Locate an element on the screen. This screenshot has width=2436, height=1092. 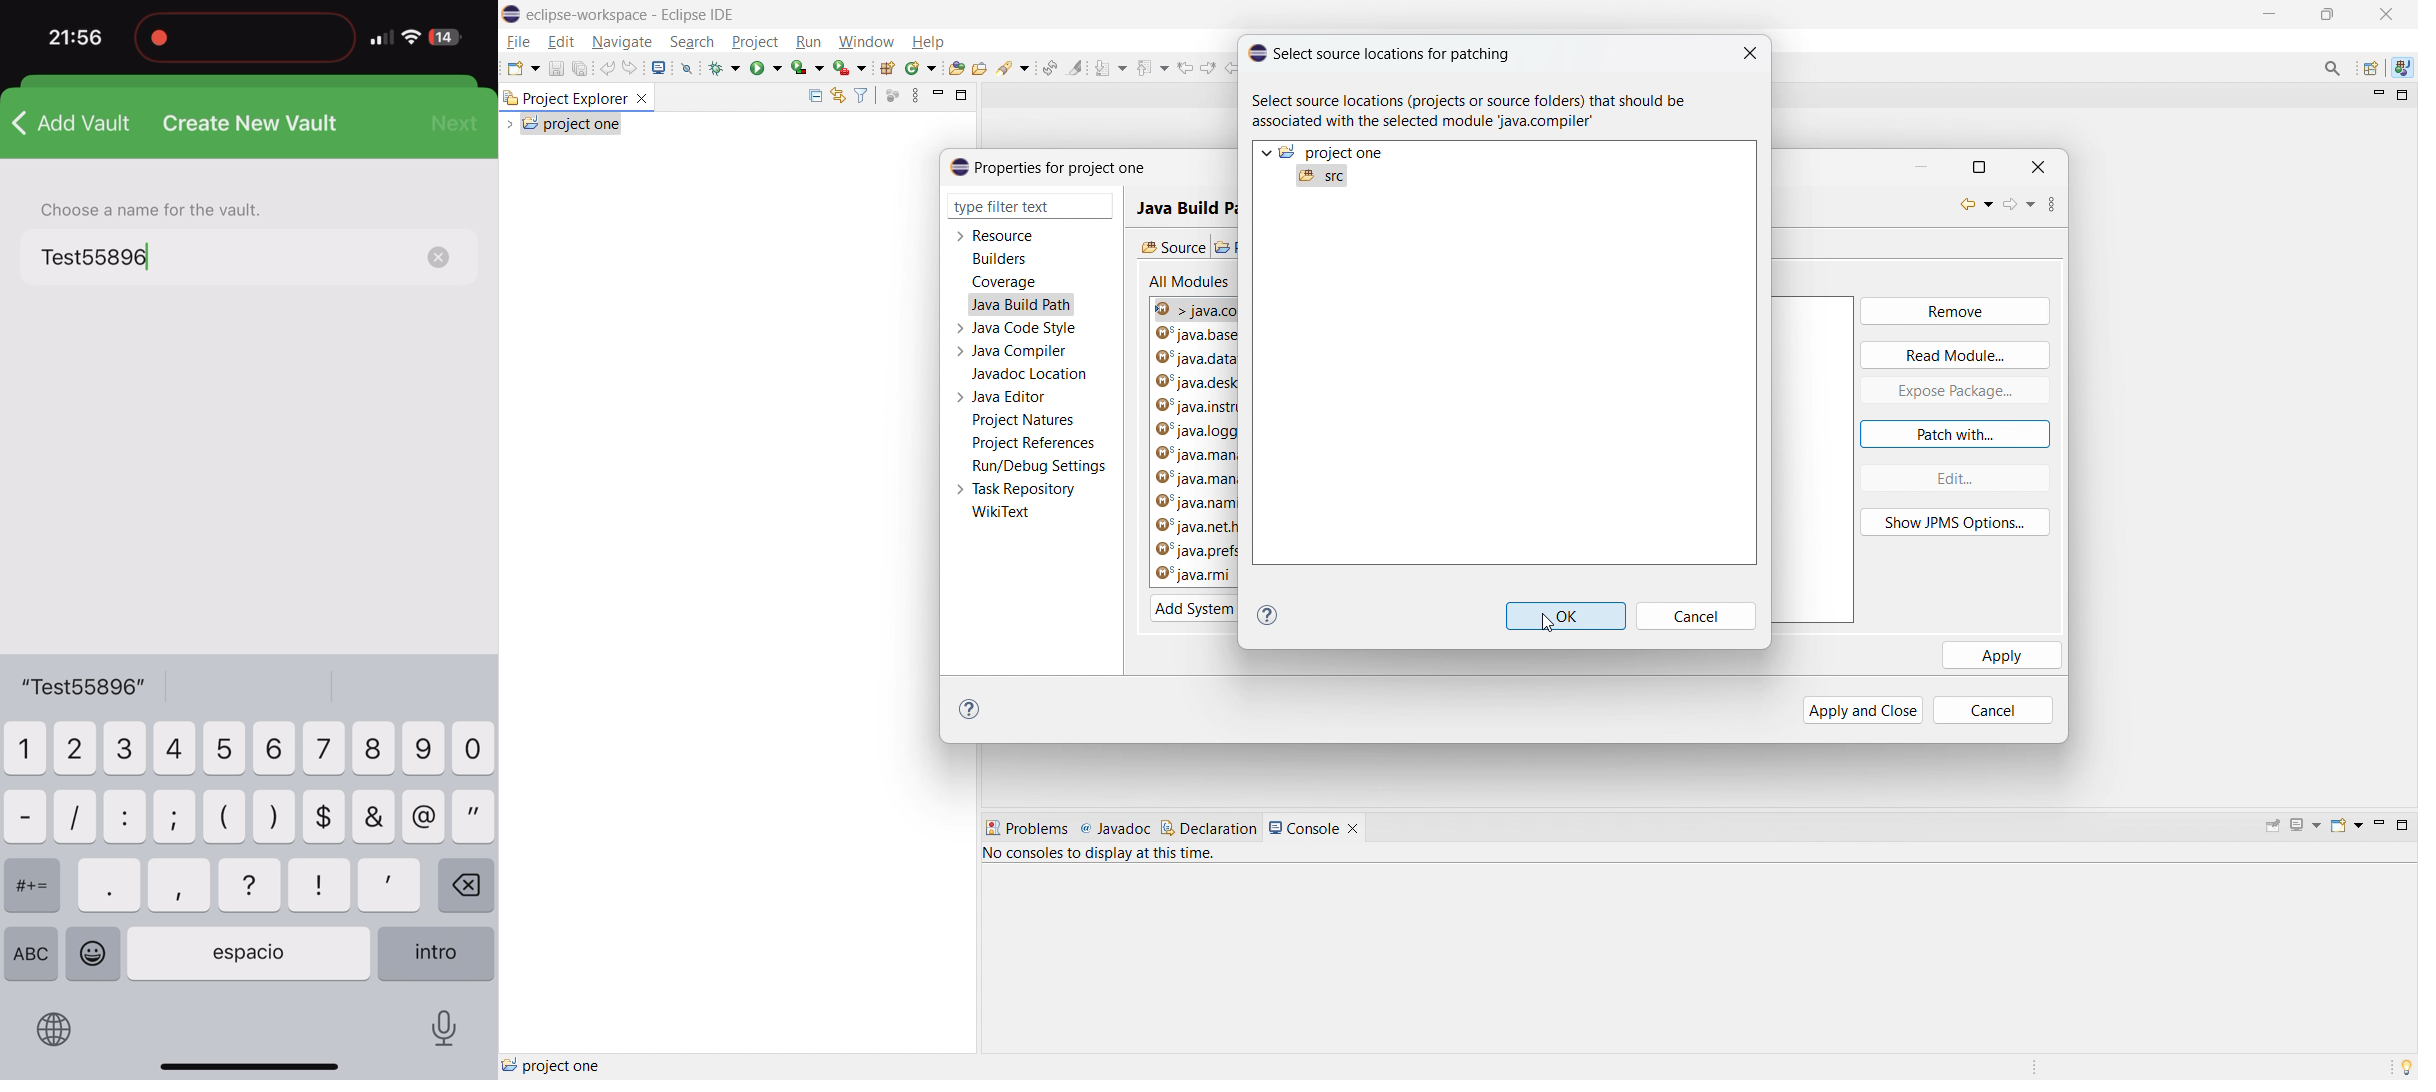
expose package is located at coordinates (1955, 391).